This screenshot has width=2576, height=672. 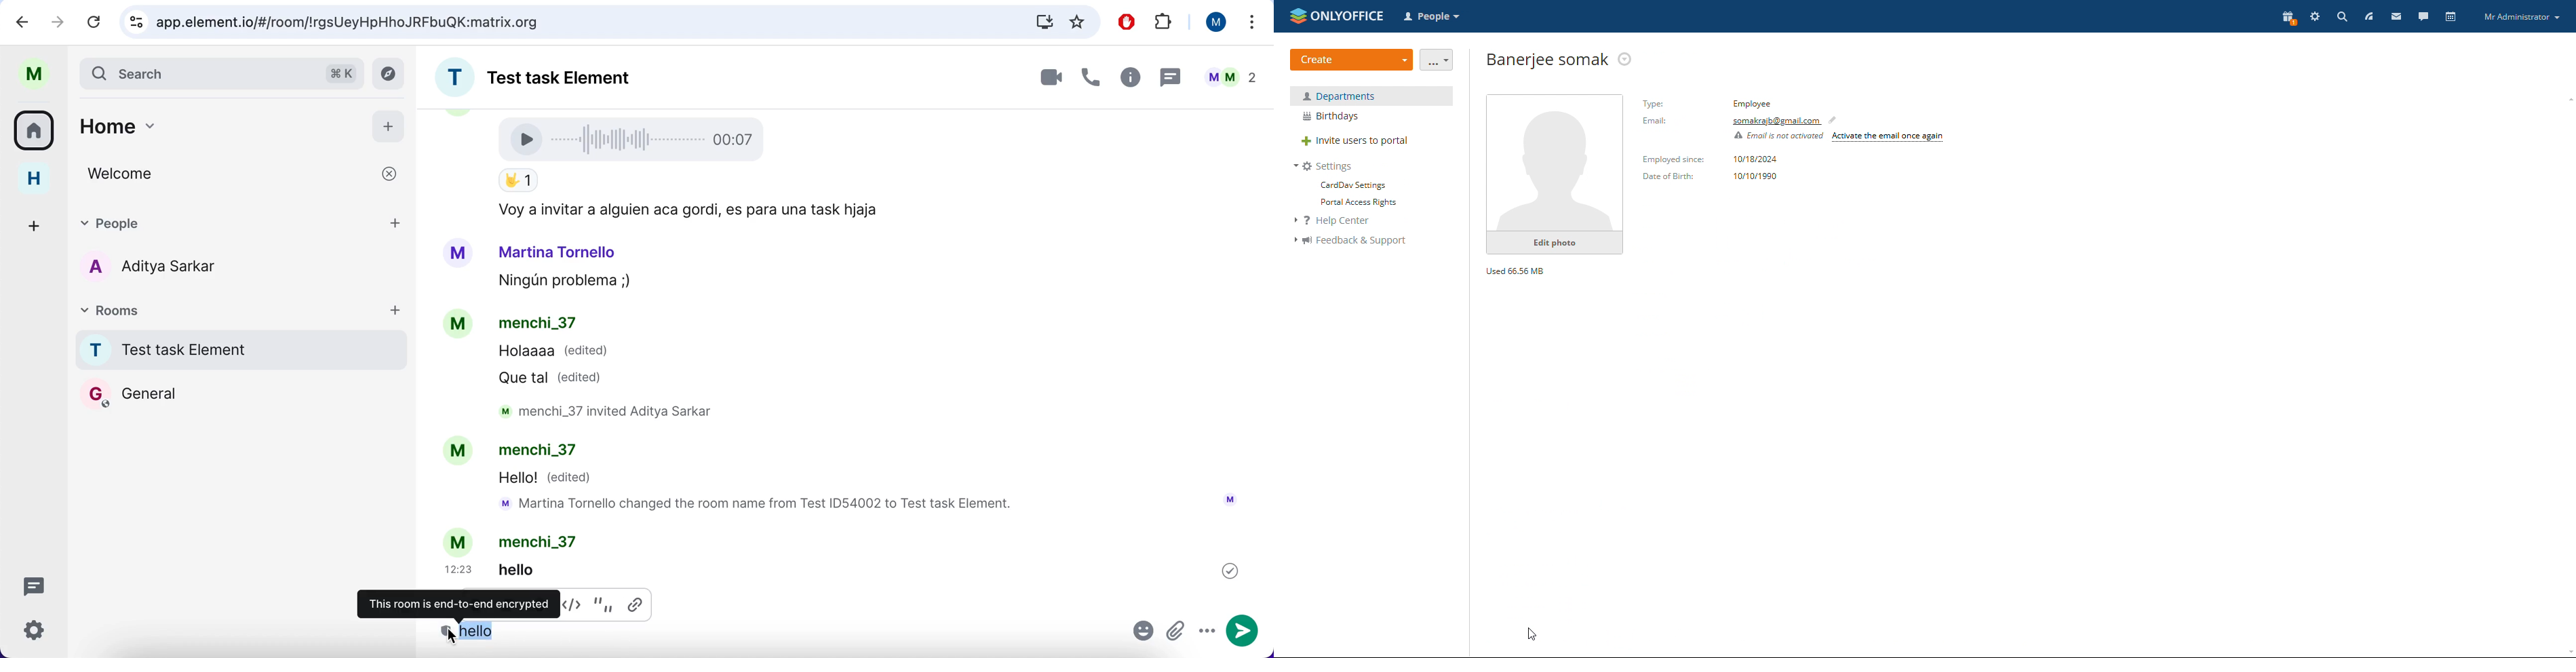 What do you see at coordinates (1050, 77) in the screenshot?
I see `videocall` at bounding box center [1050, 77].